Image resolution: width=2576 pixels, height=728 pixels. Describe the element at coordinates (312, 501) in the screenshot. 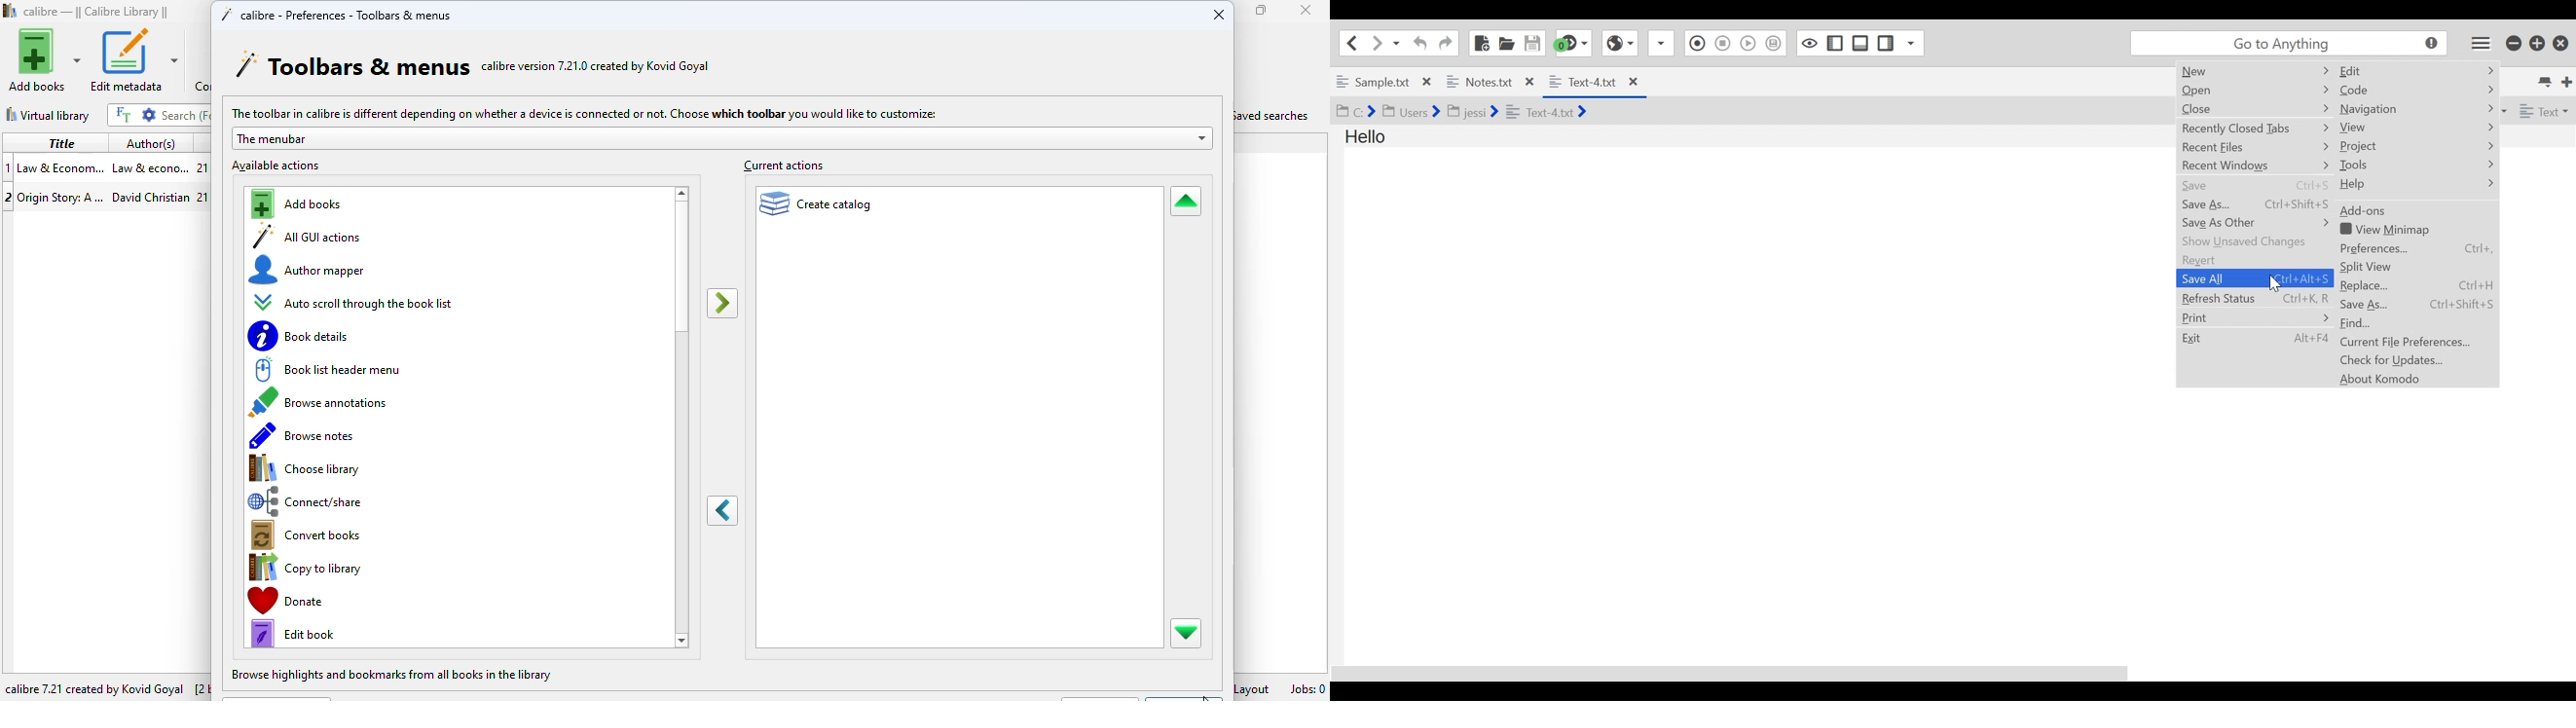

I see `connect/share` at that location.